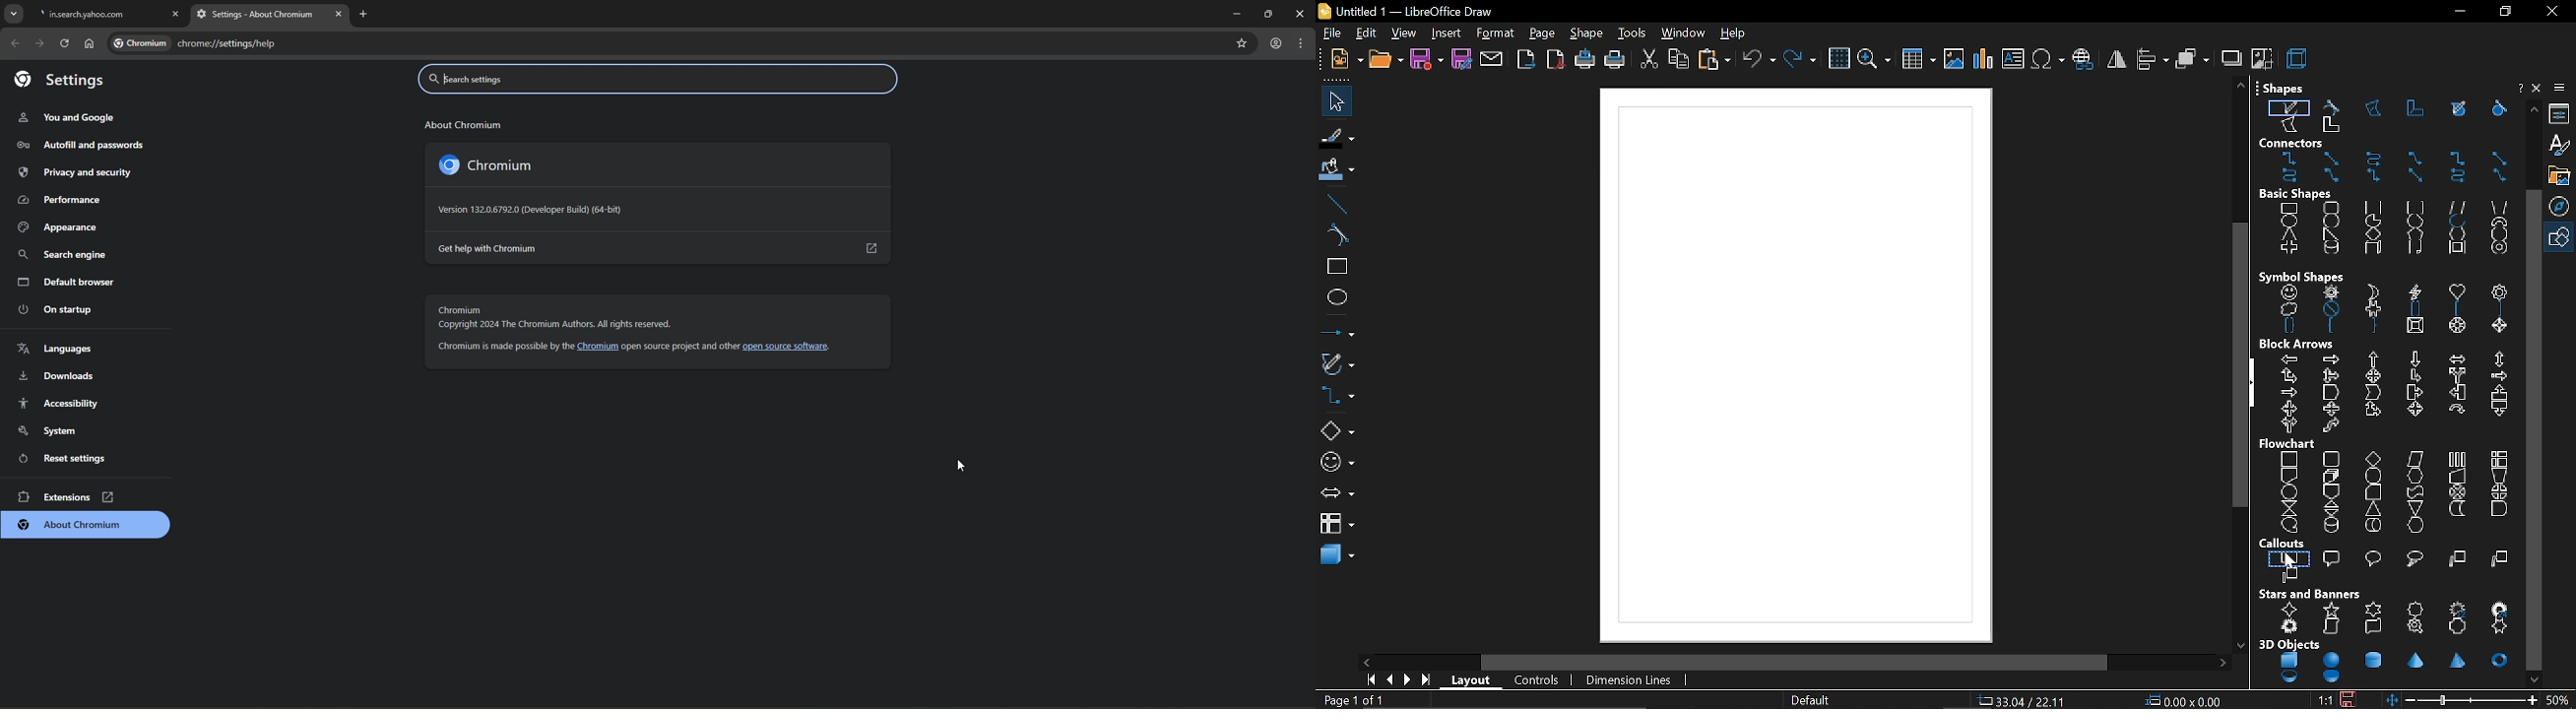 The height and width of the screenshot is (728, 2576). Describe the element at coordinates (2329, 311) in the screenshot. I see `prohibited` at that location.